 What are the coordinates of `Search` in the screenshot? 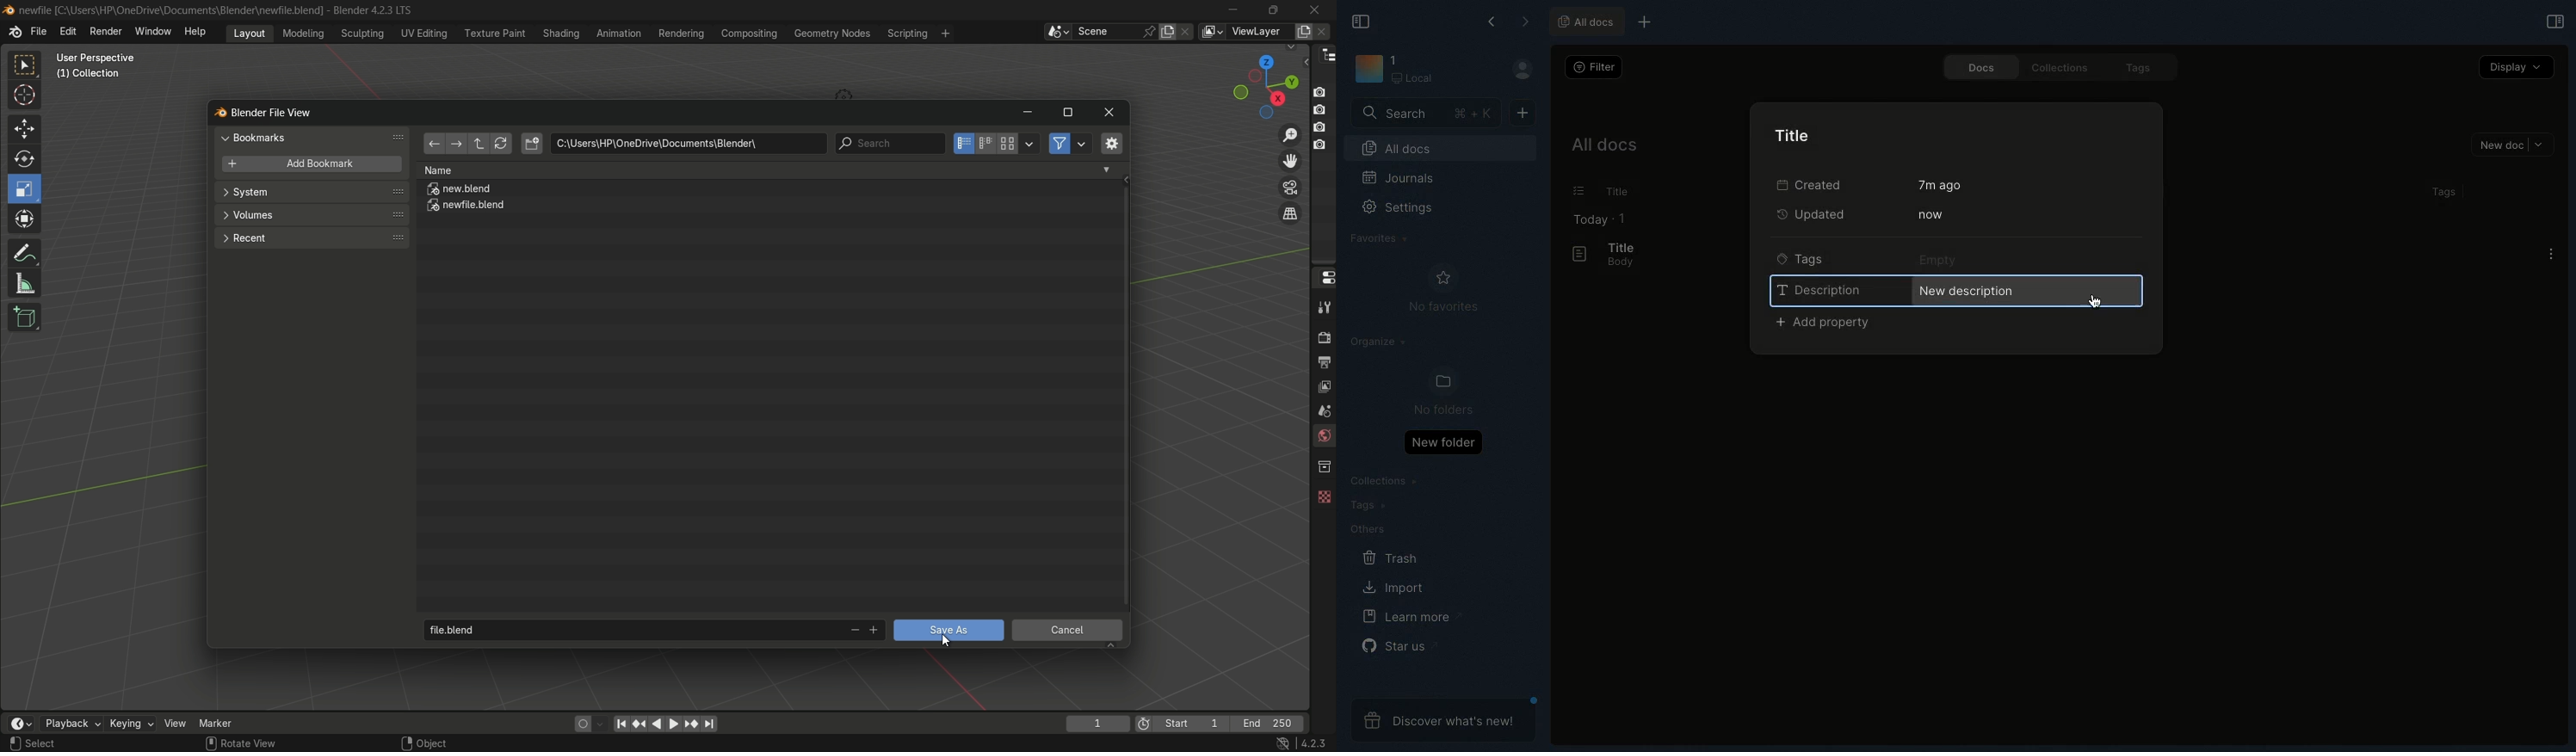 It's located at (1427, 112).